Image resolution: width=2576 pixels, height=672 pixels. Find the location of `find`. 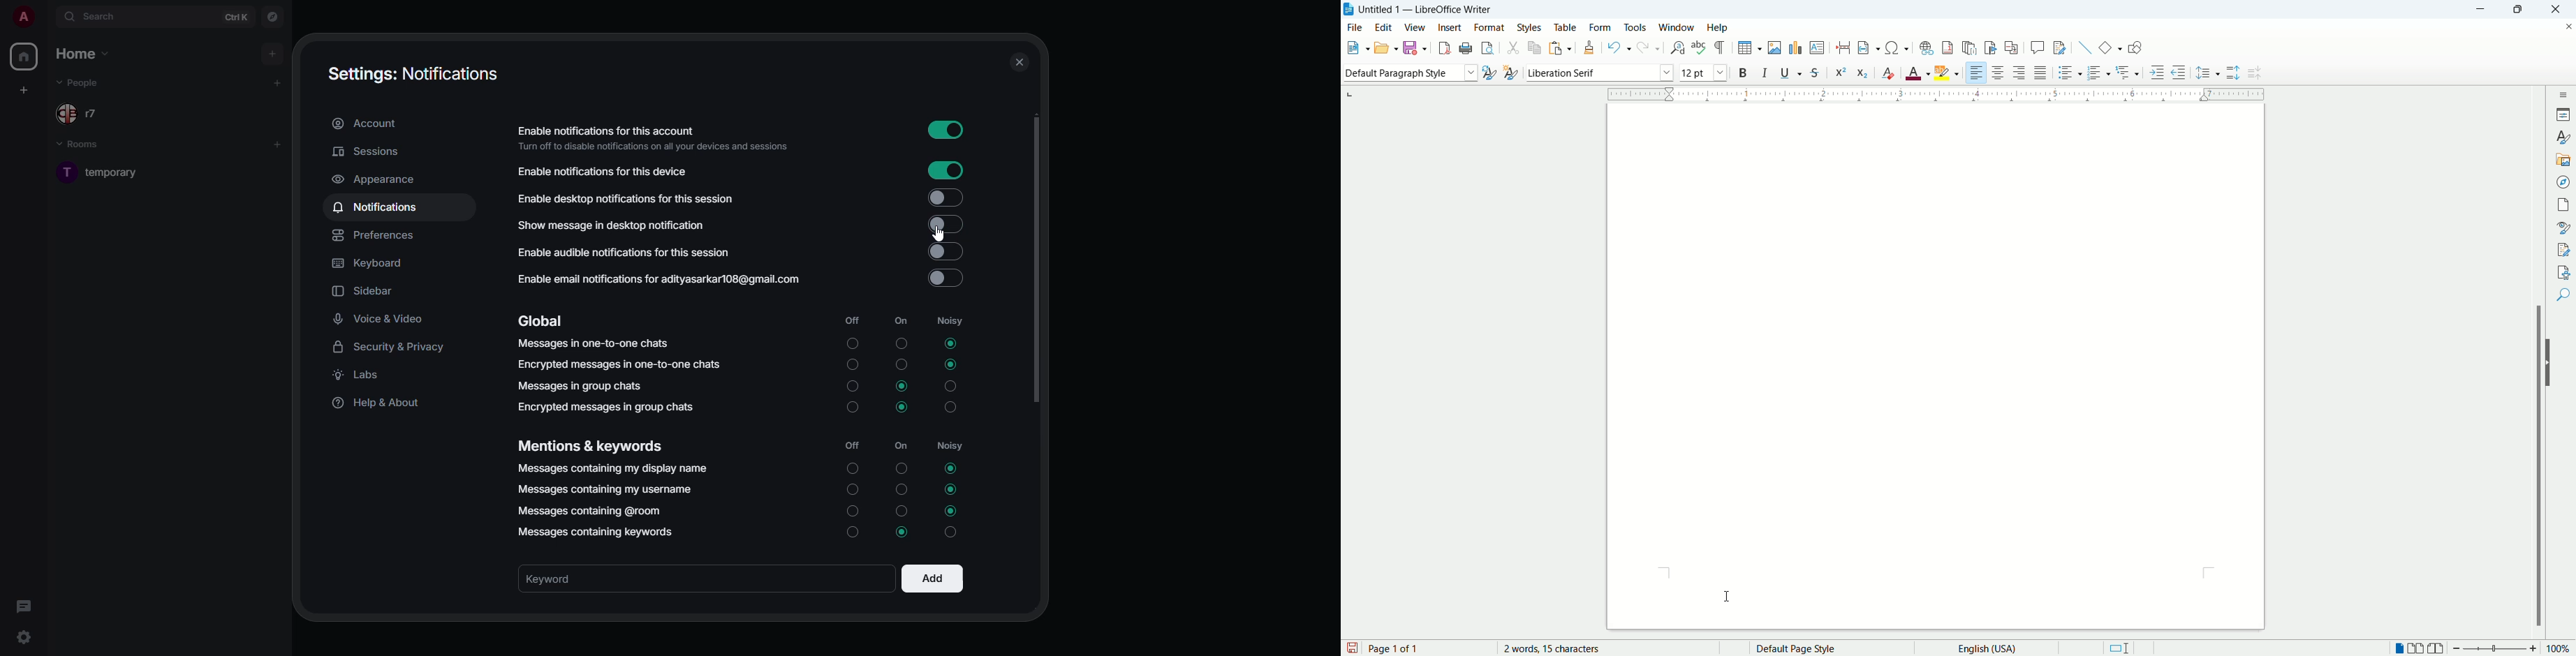

find is located at coordinates (2565, 294).